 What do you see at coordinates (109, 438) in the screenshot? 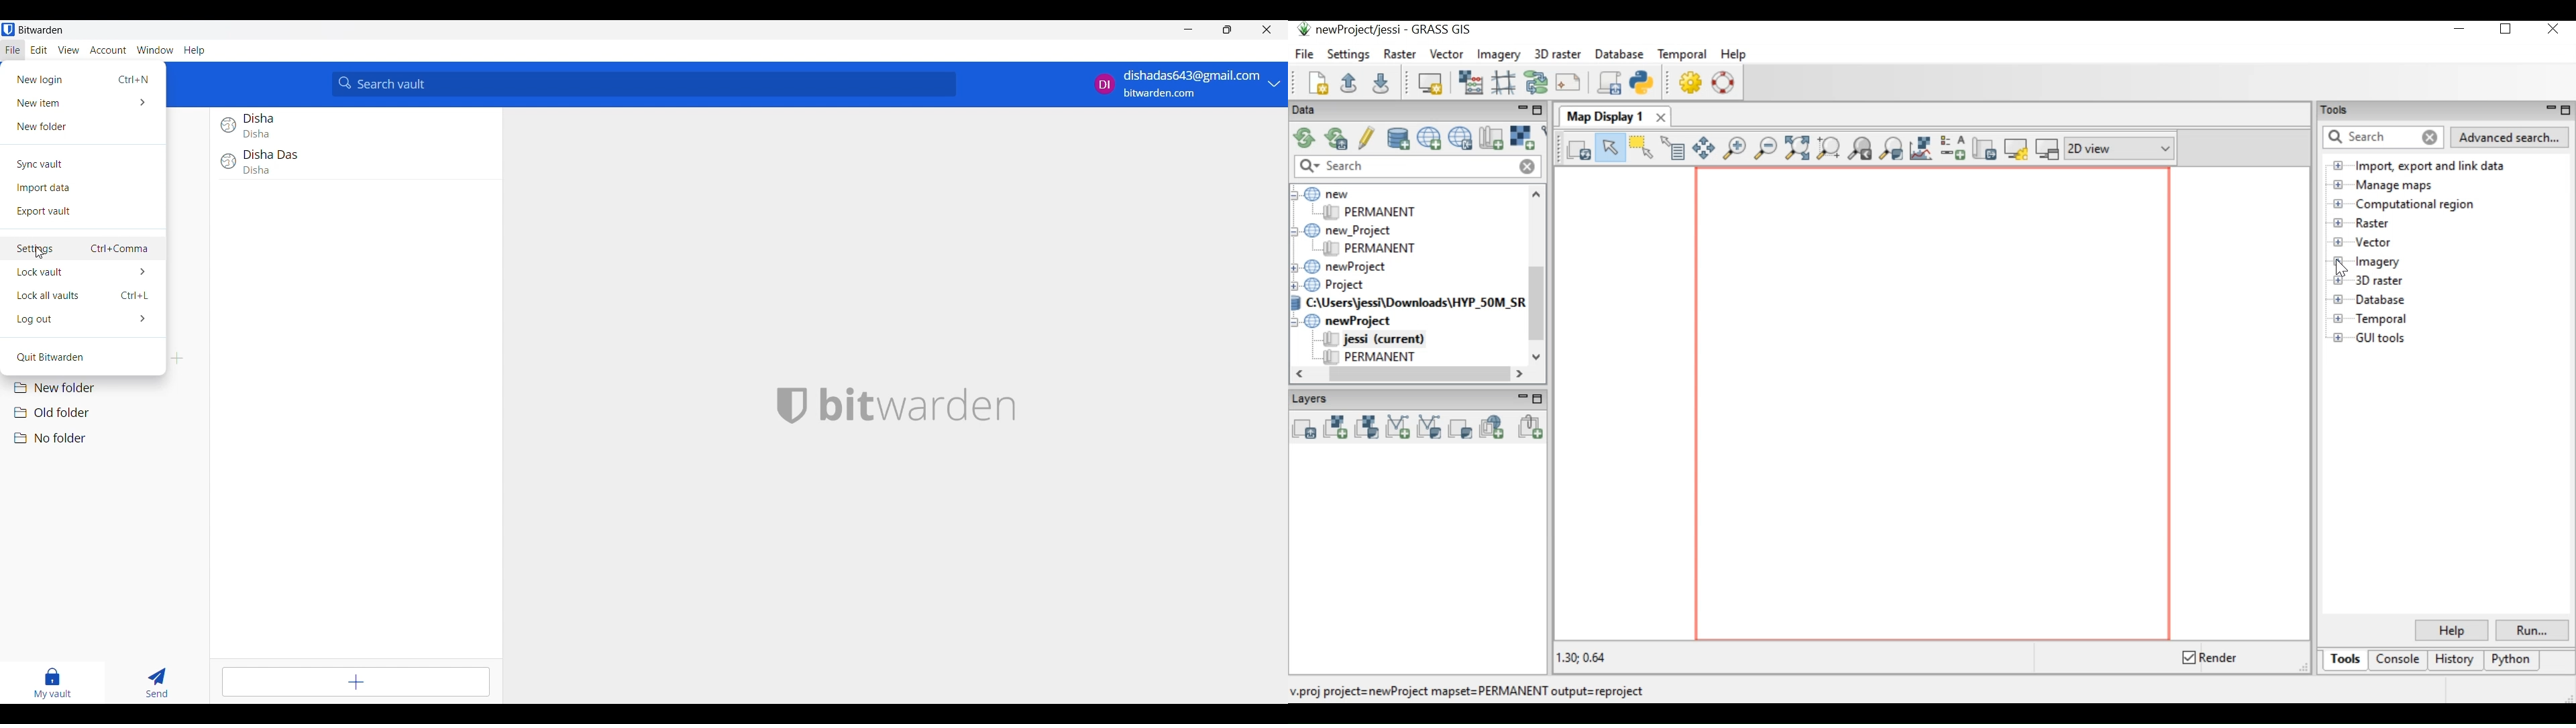
I see `No folder` at bounding box center [109, 438].